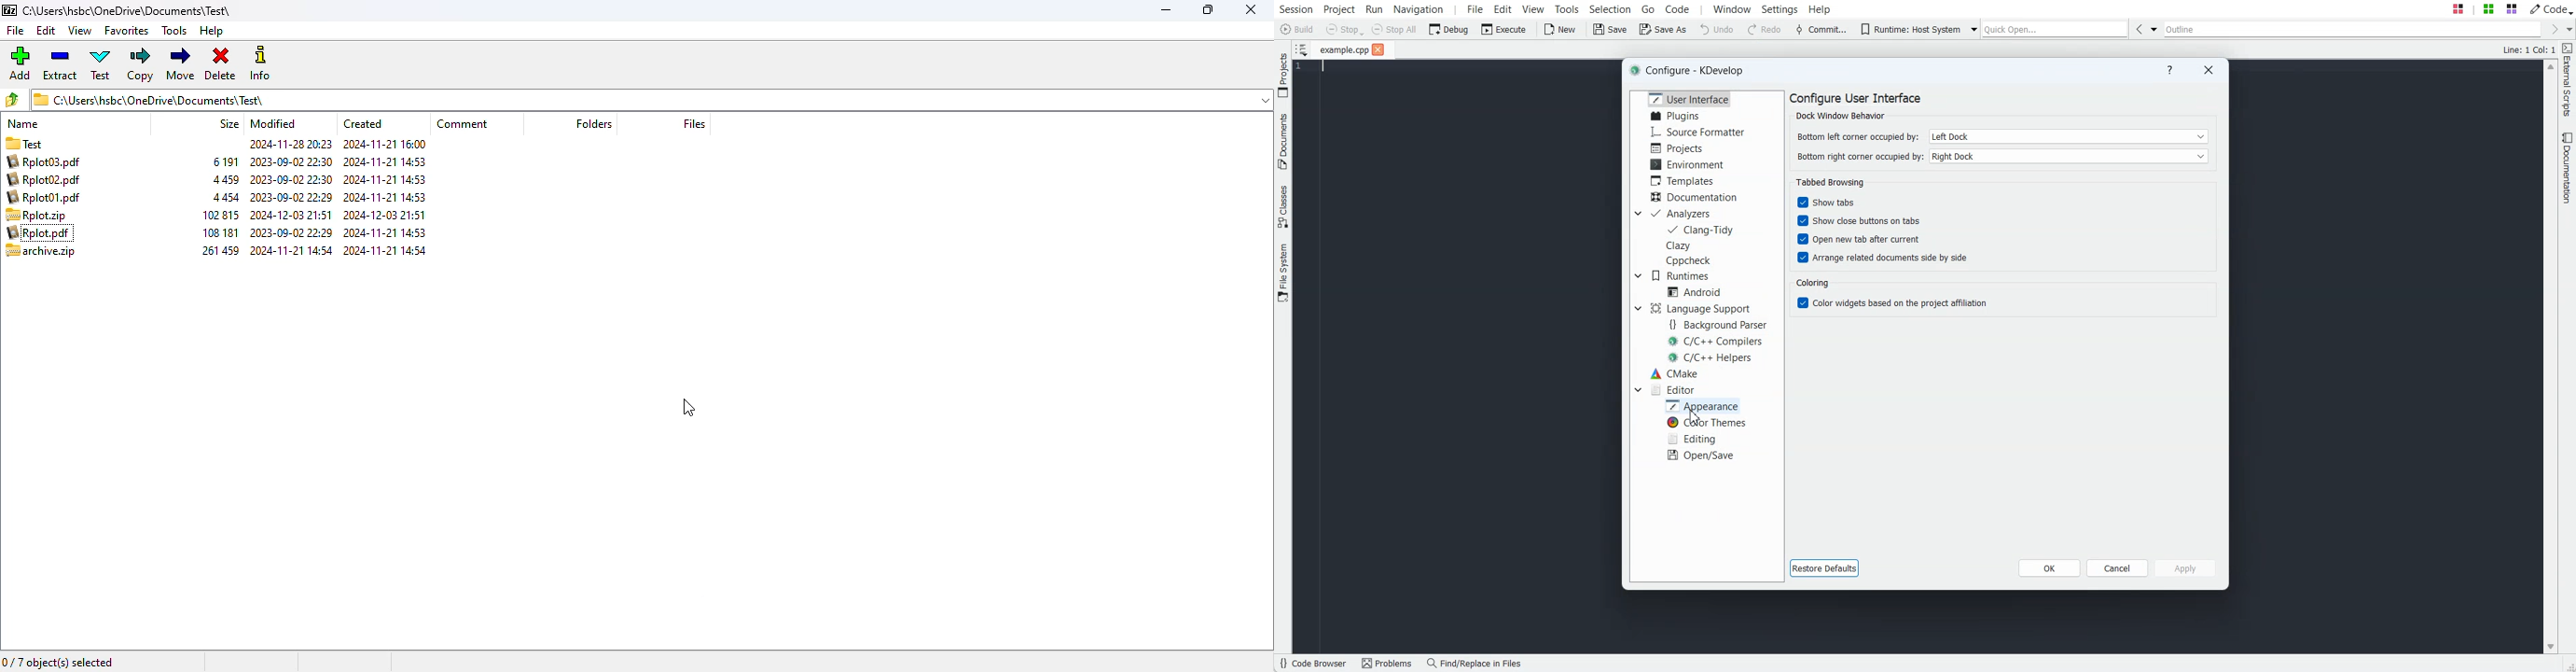 The width and height of the screenshot is (2576, 672). What do you see at coordinates (51, 253) in the screenshot?
I see `archive` at bounding box center [51, 253].